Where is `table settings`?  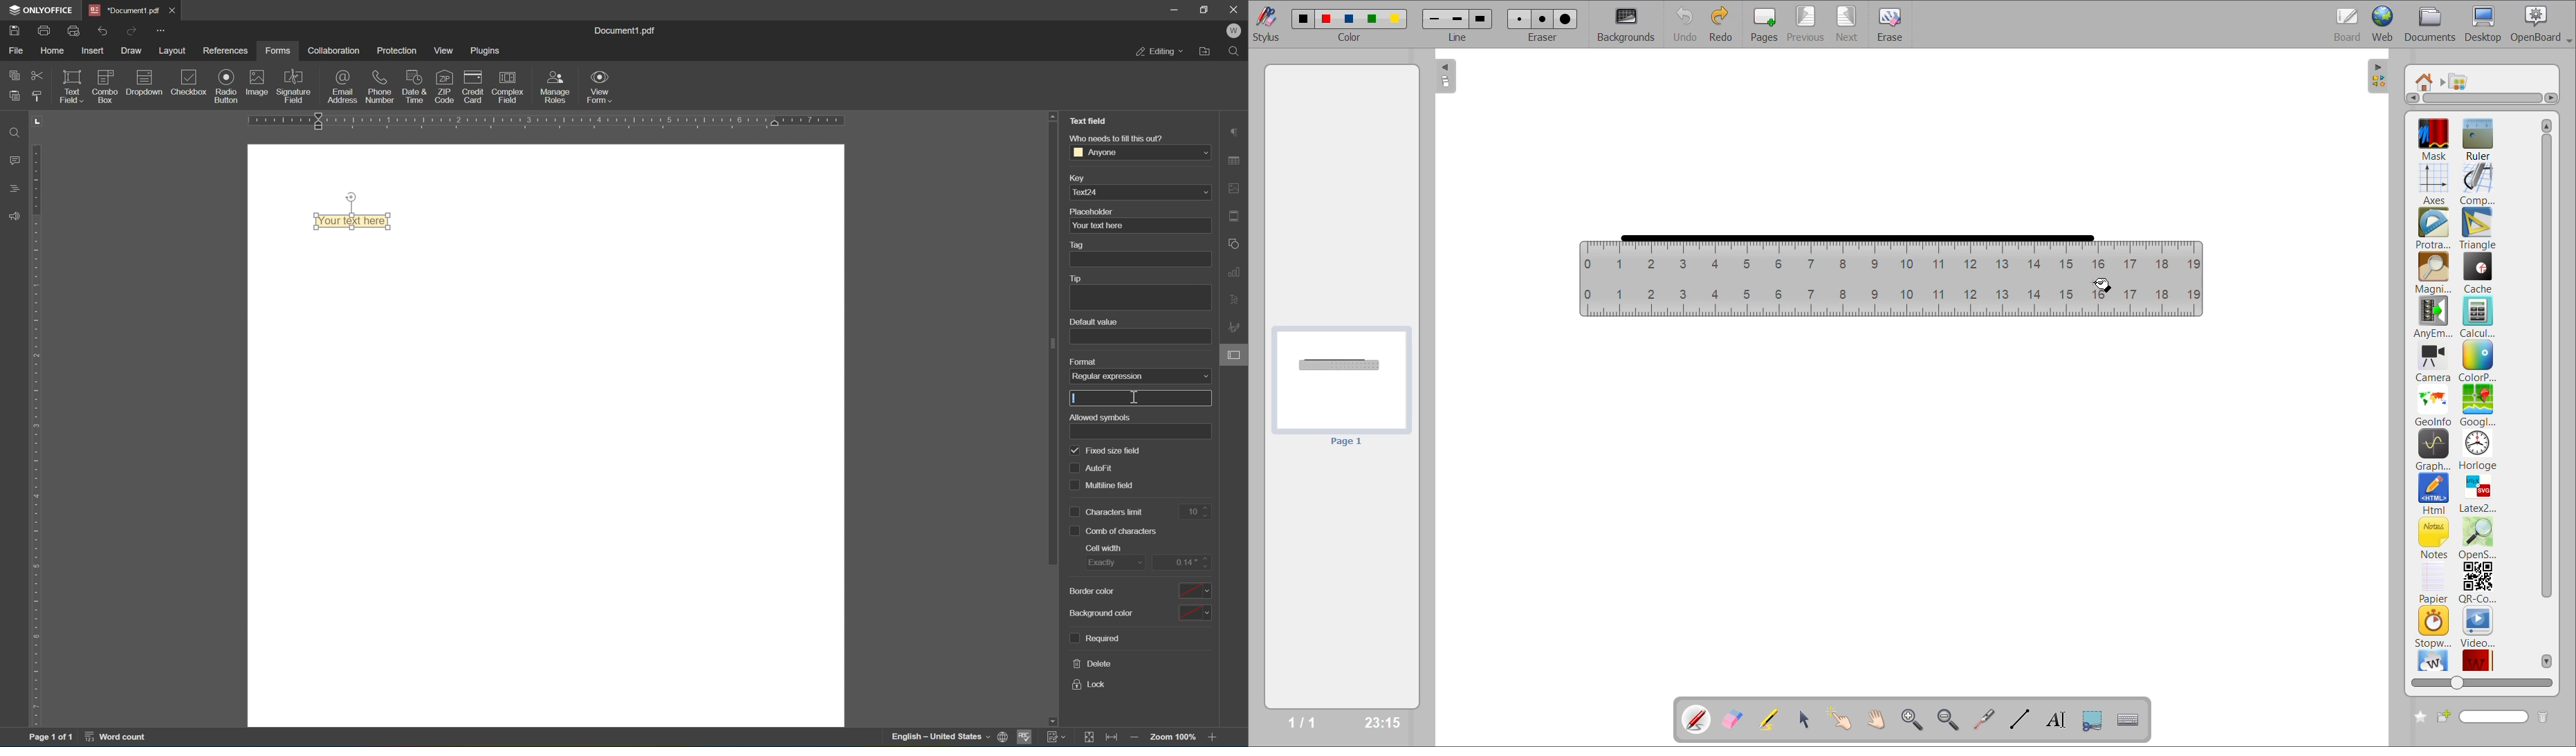
table settings is located at coordinates (1236, 162).